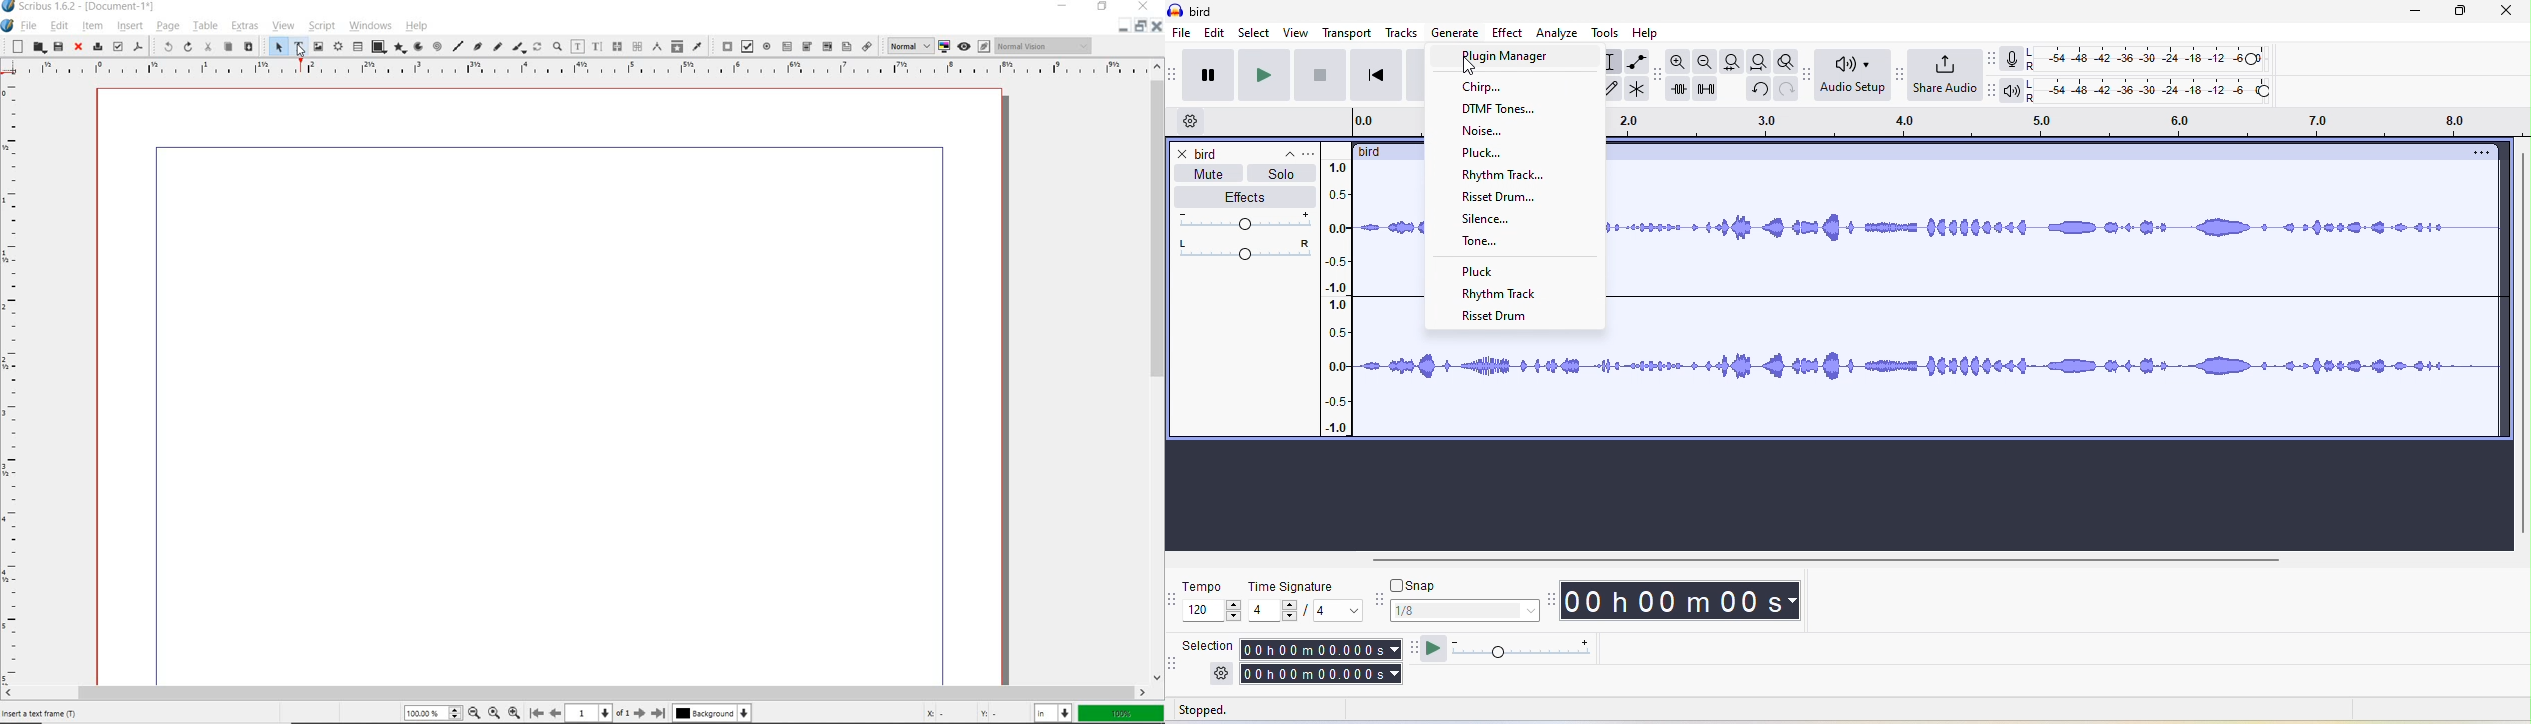 This screenshot has height=728, width=2548. I want to click on tone, so click(1478, 241).